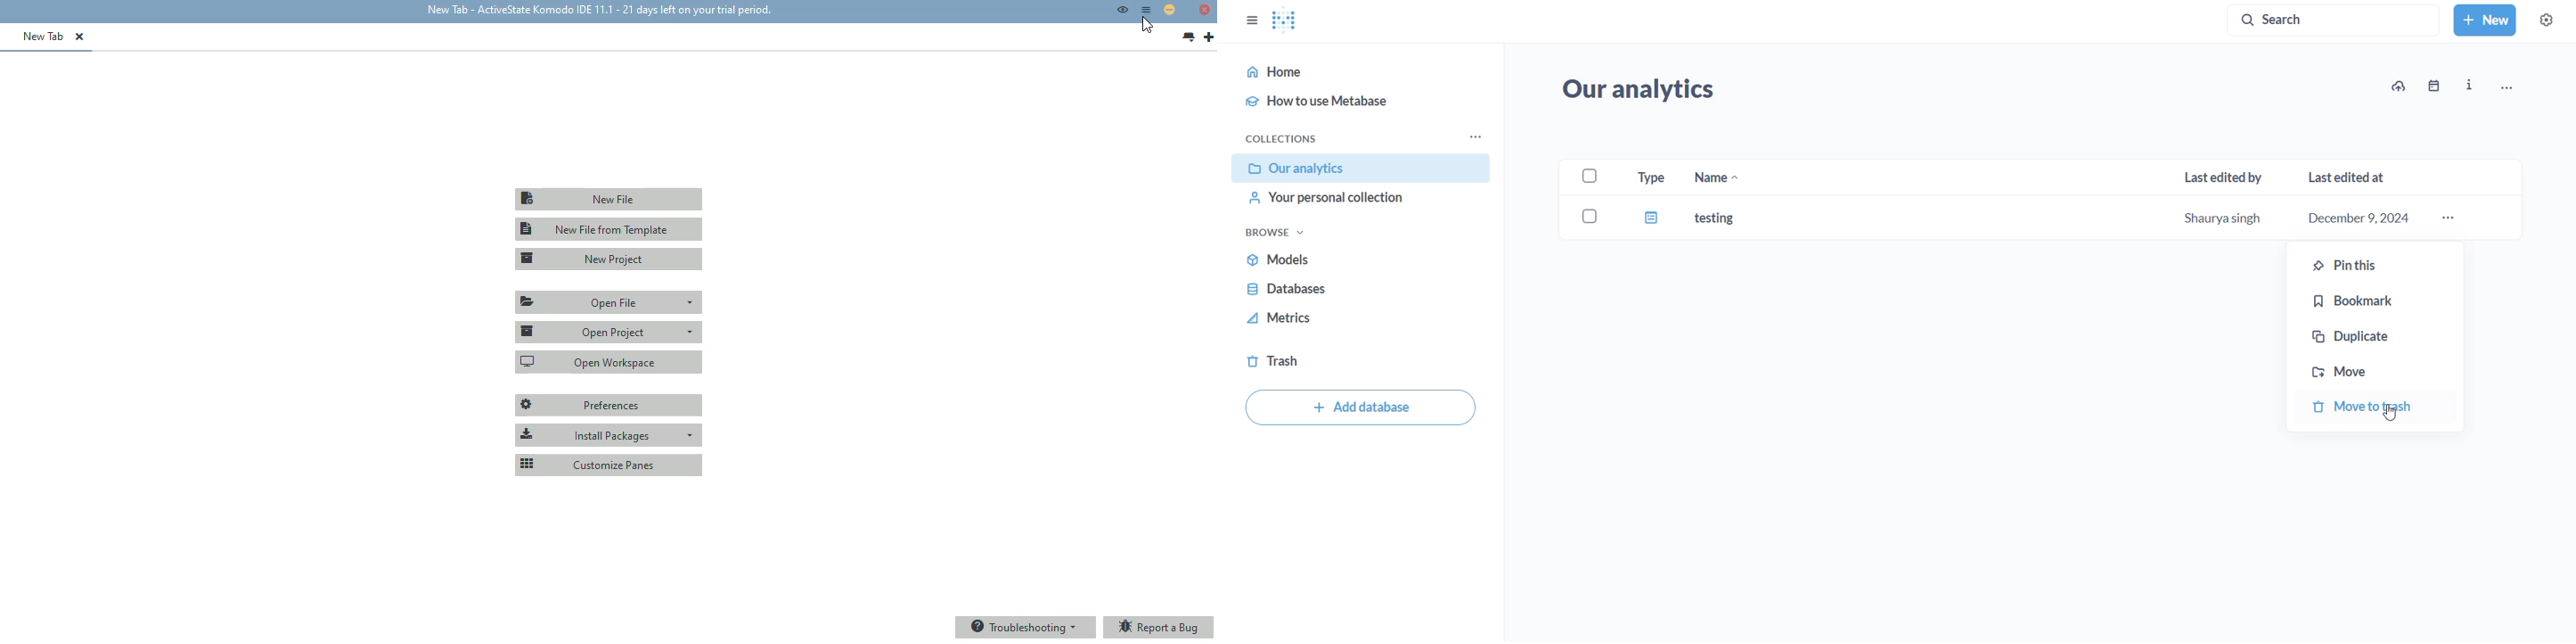  Describe the element at coordinates (1279, 233) in the screenshot. I see `browse` at that location.